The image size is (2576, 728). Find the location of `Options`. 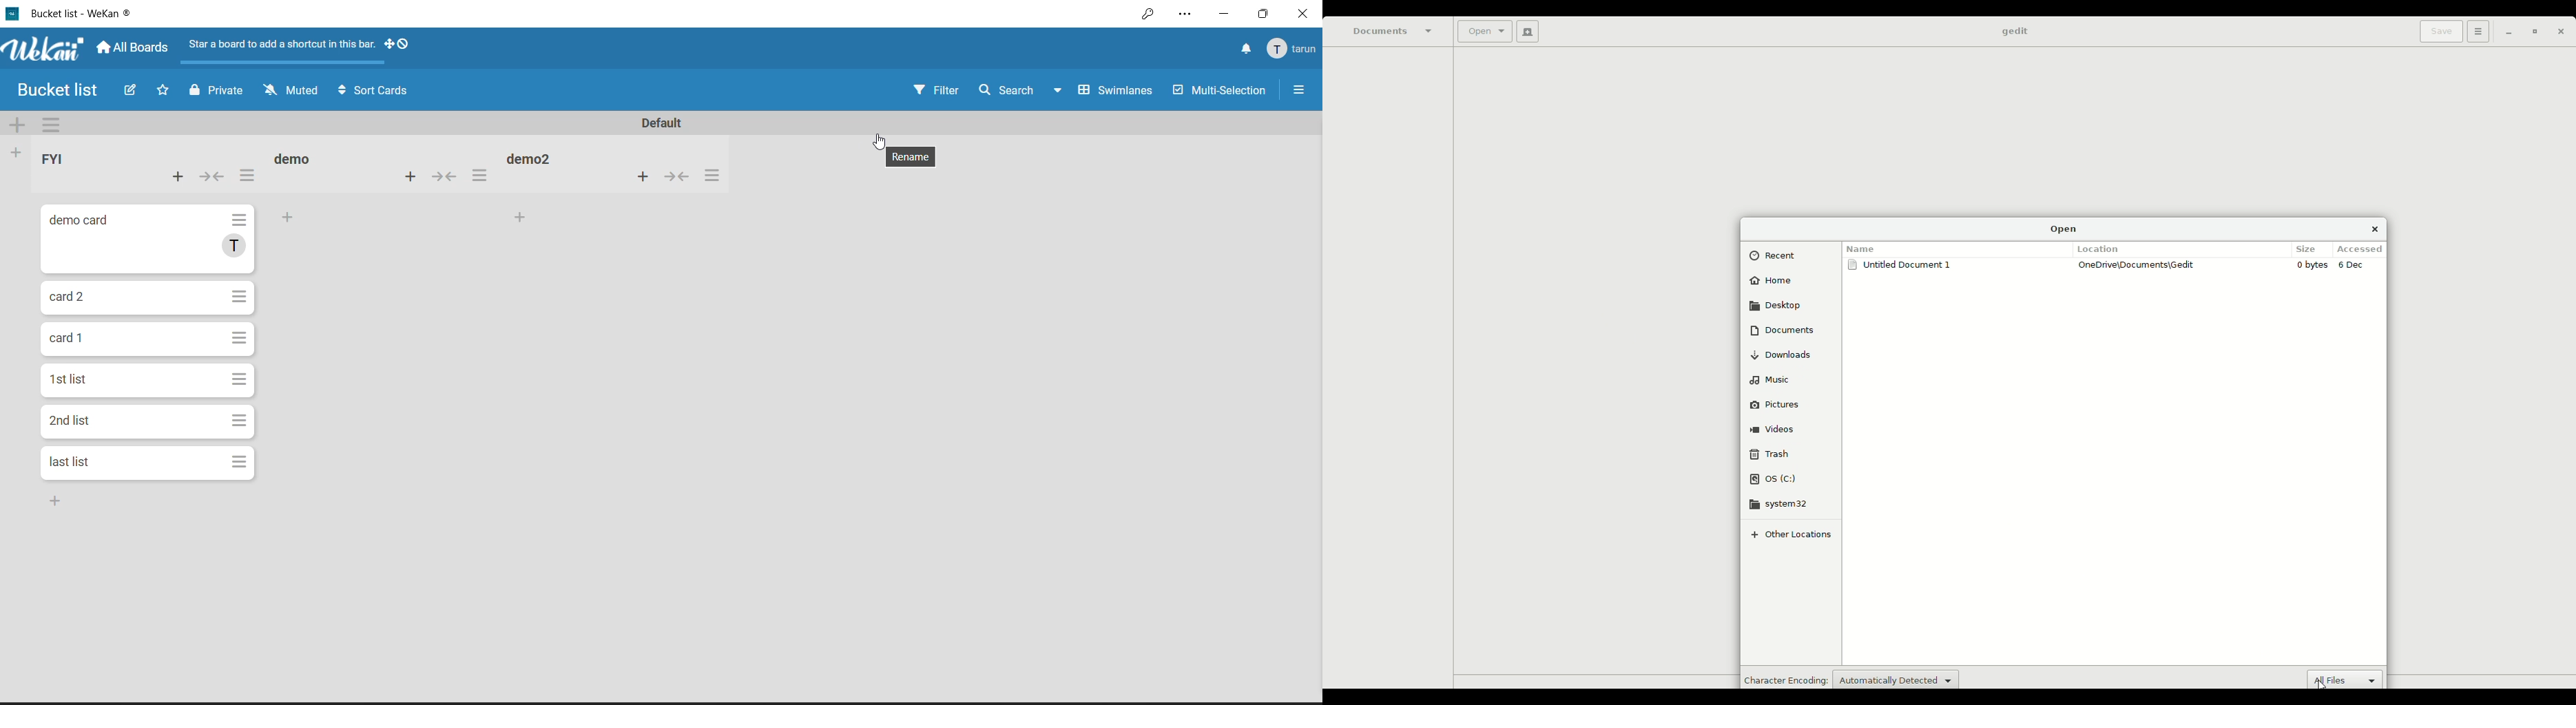

Options is located at coordinates (2476, 31).